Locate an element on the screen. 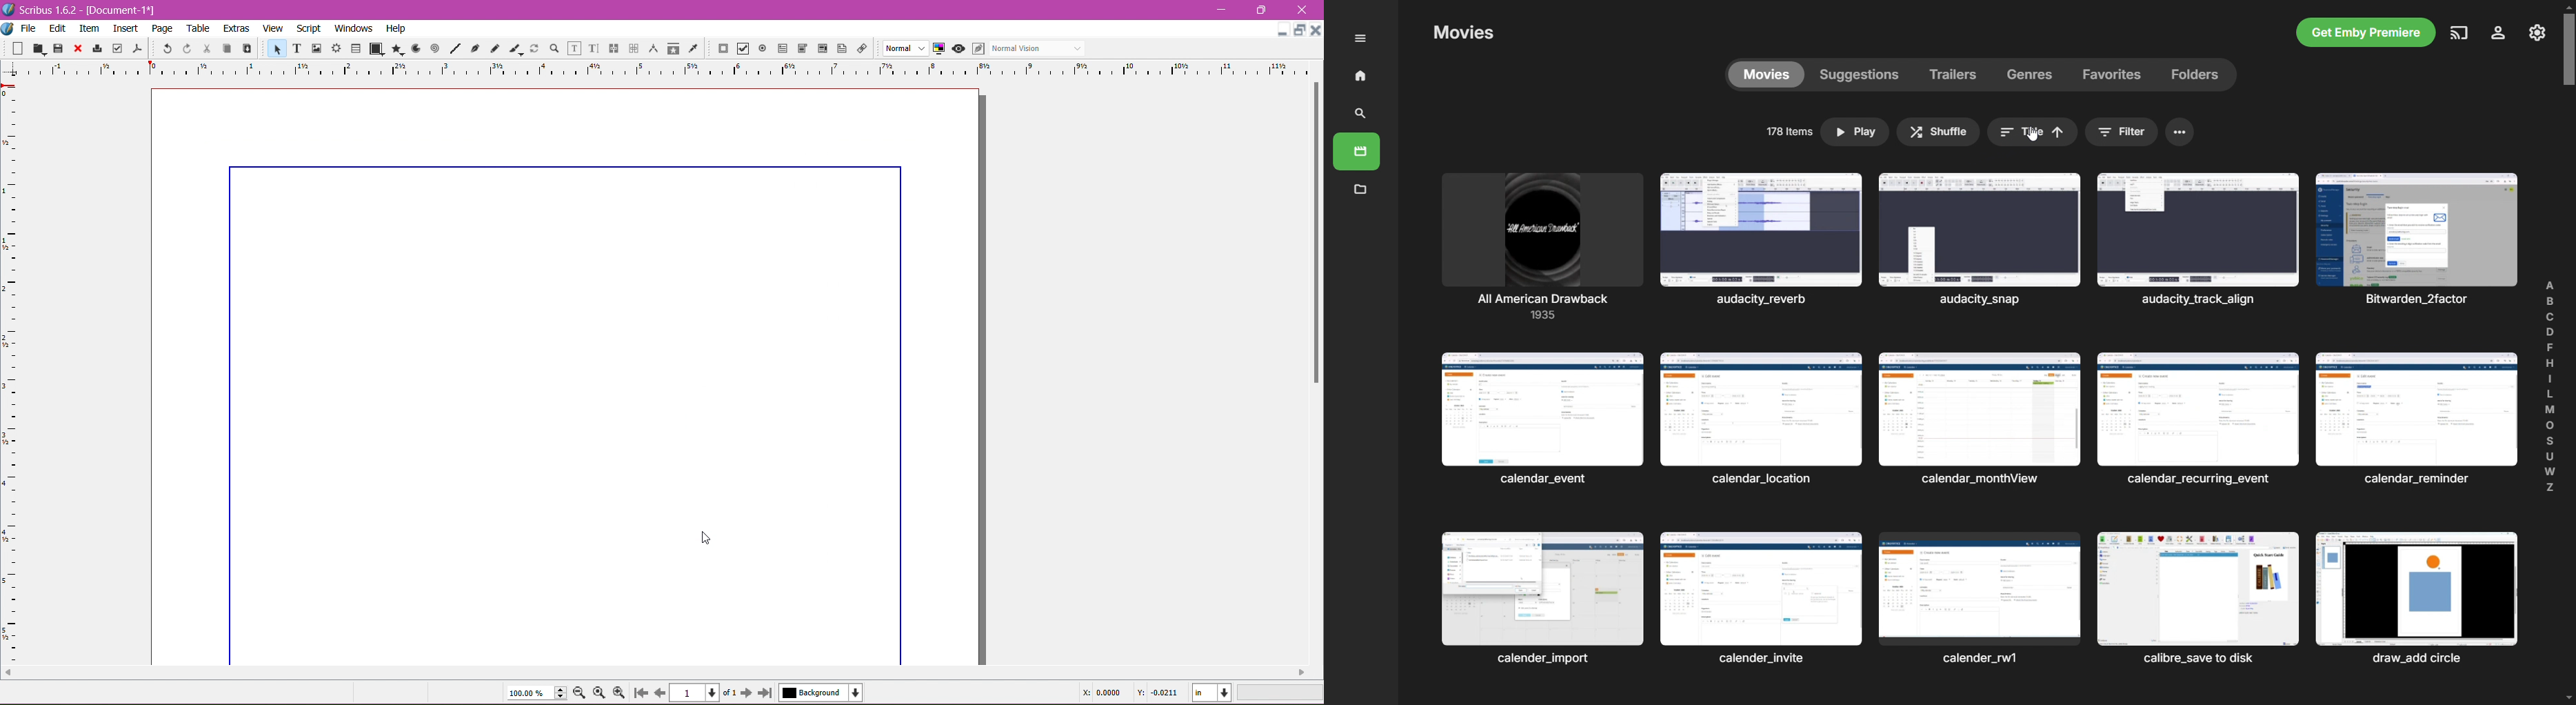 This screenshot has width=2576, height=728. Current Zoom Level is located at coordinates (531, 693).